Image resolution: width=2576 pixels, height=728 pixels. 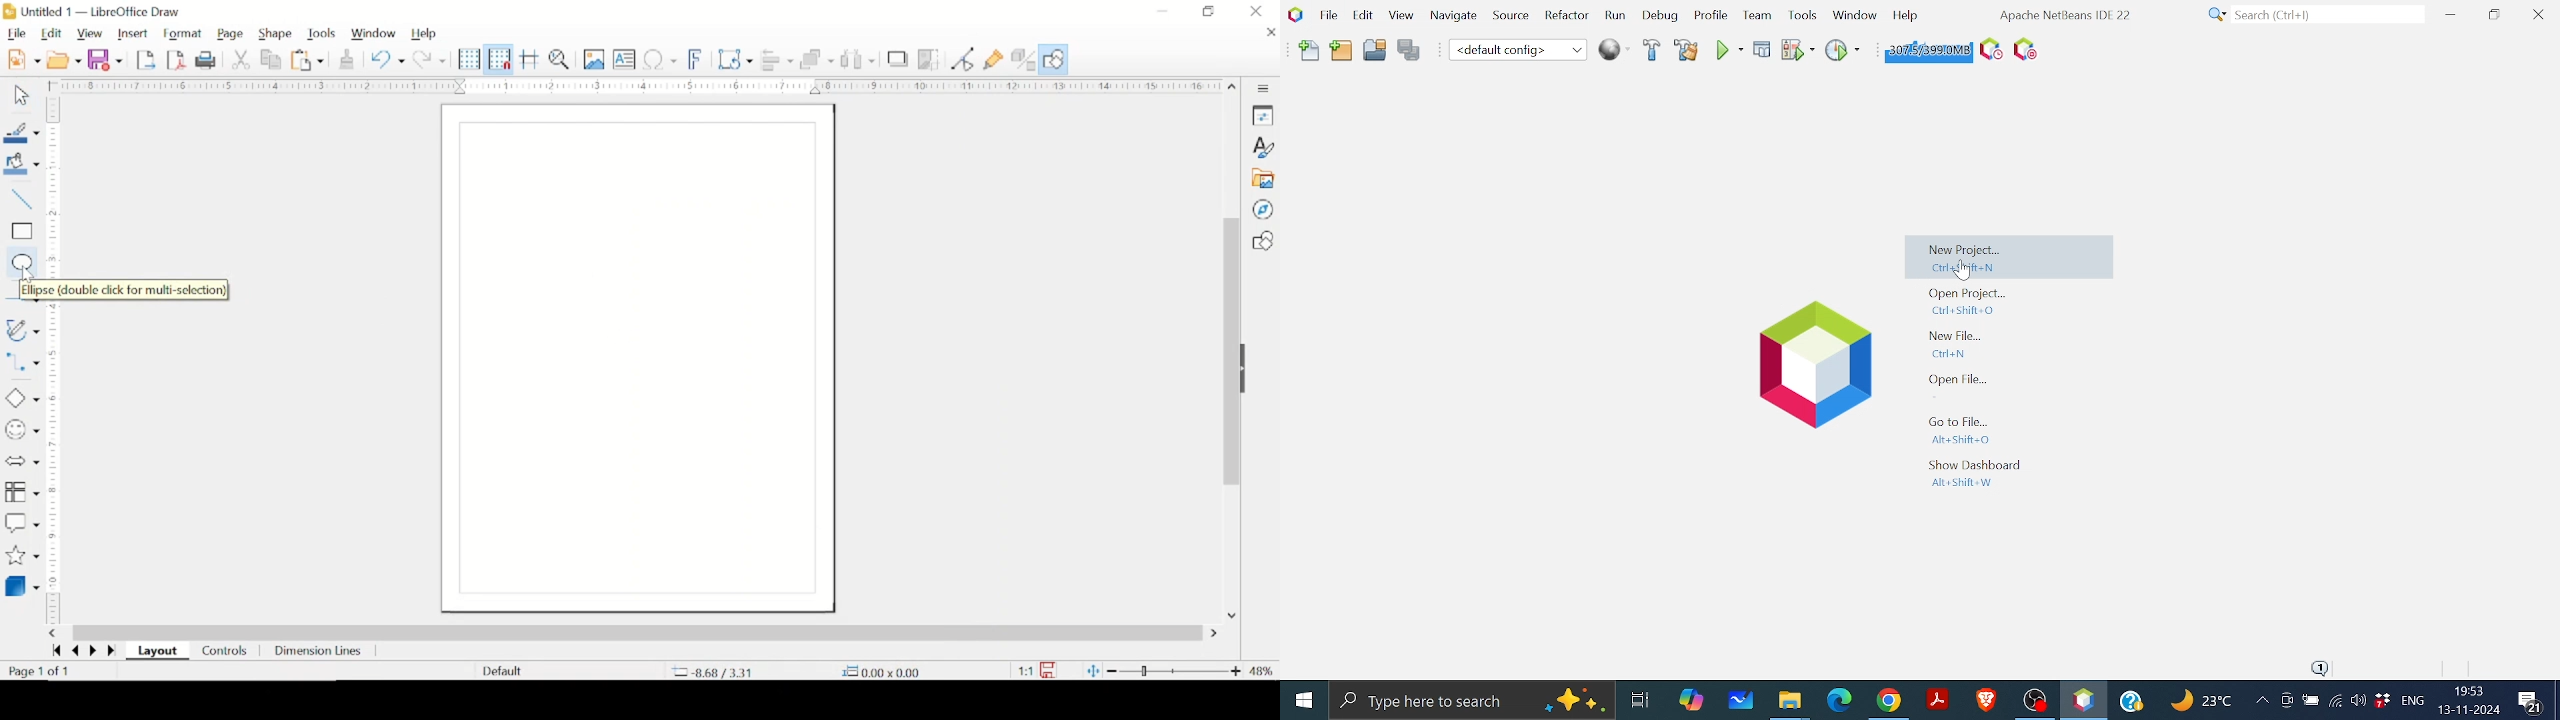 What do you see at coordinates (1055, 59) in the screenshot?
I see `show draw functions` at bounding box center [1055, 59].